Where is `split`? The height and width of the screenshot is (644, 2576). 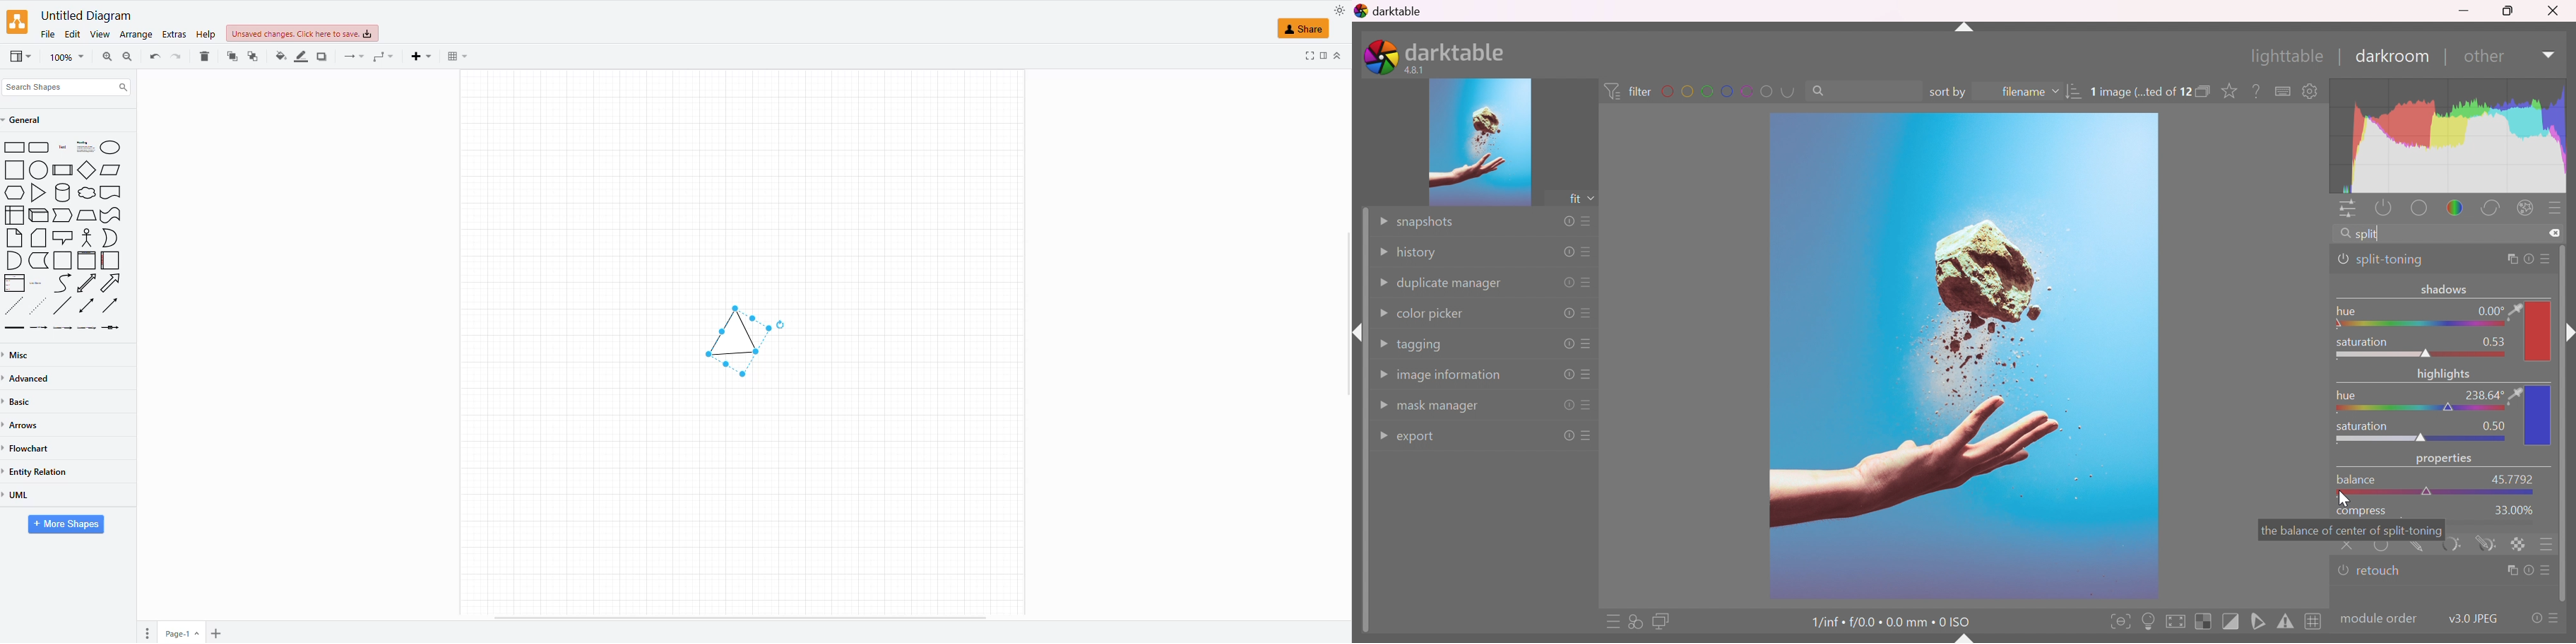
split is located at coordinates (2368, 235).